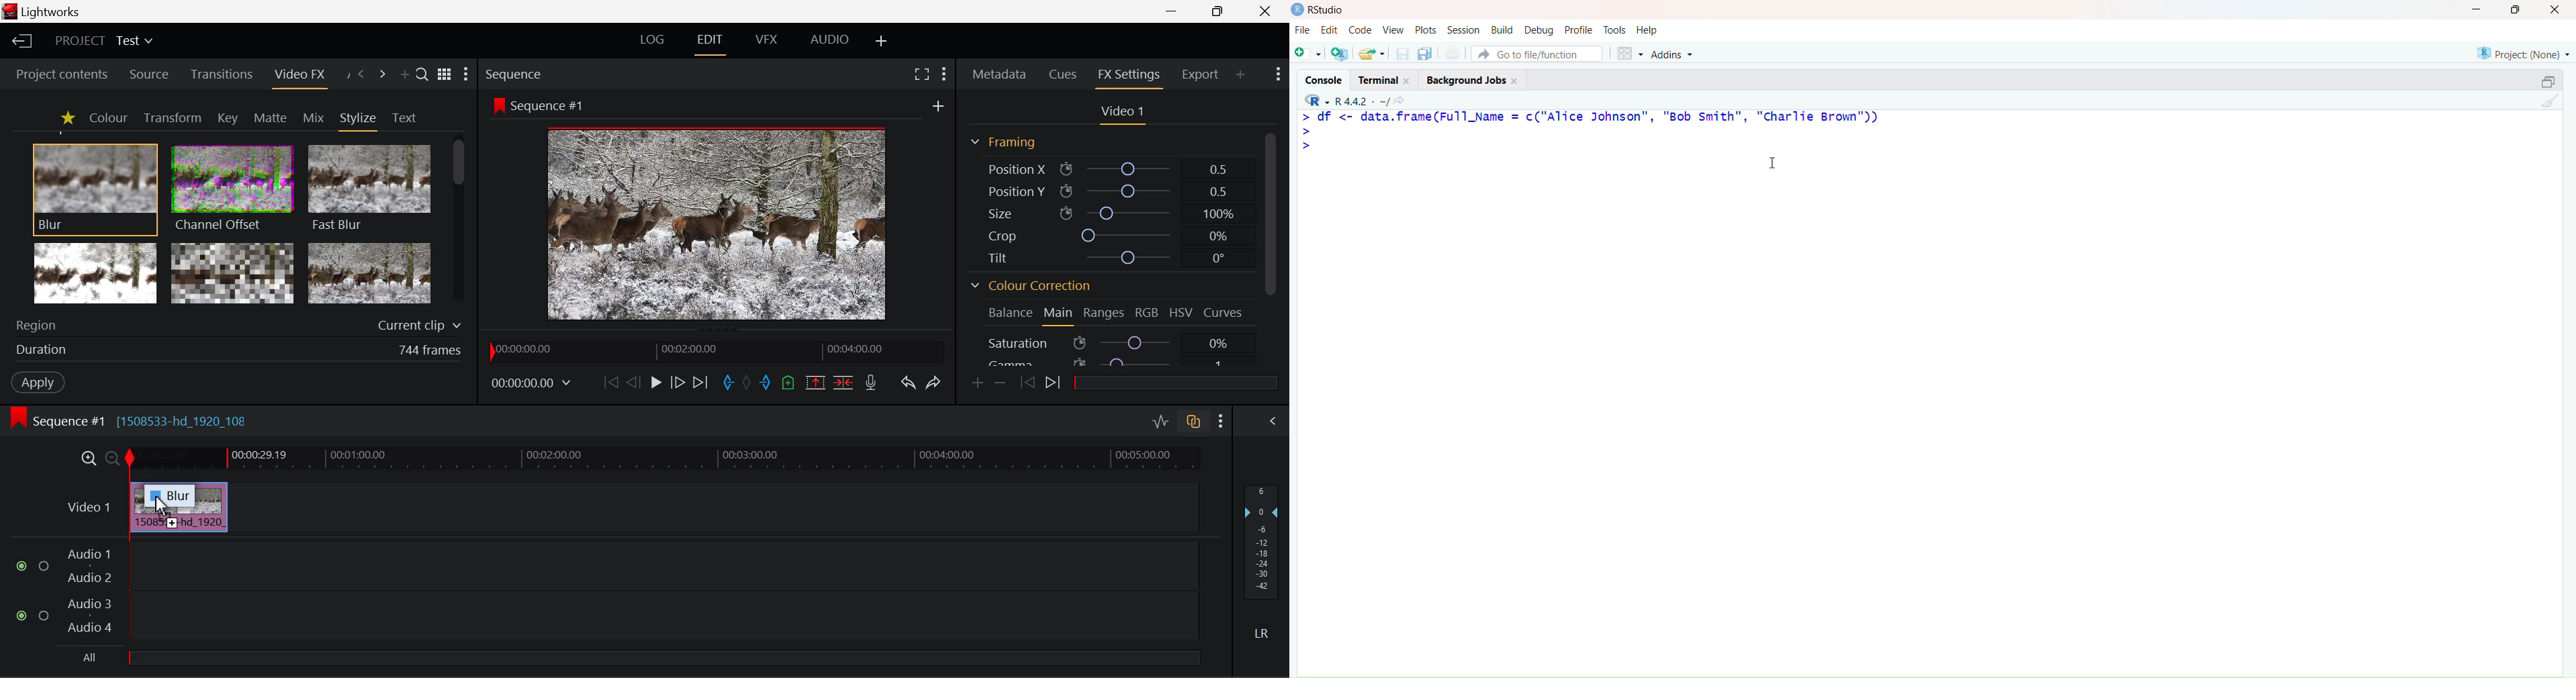  Describe the element at coordinates (1425, 54) in the screenshot. I see `Save all open documents (Ctrl + Alt + S)` at that location.